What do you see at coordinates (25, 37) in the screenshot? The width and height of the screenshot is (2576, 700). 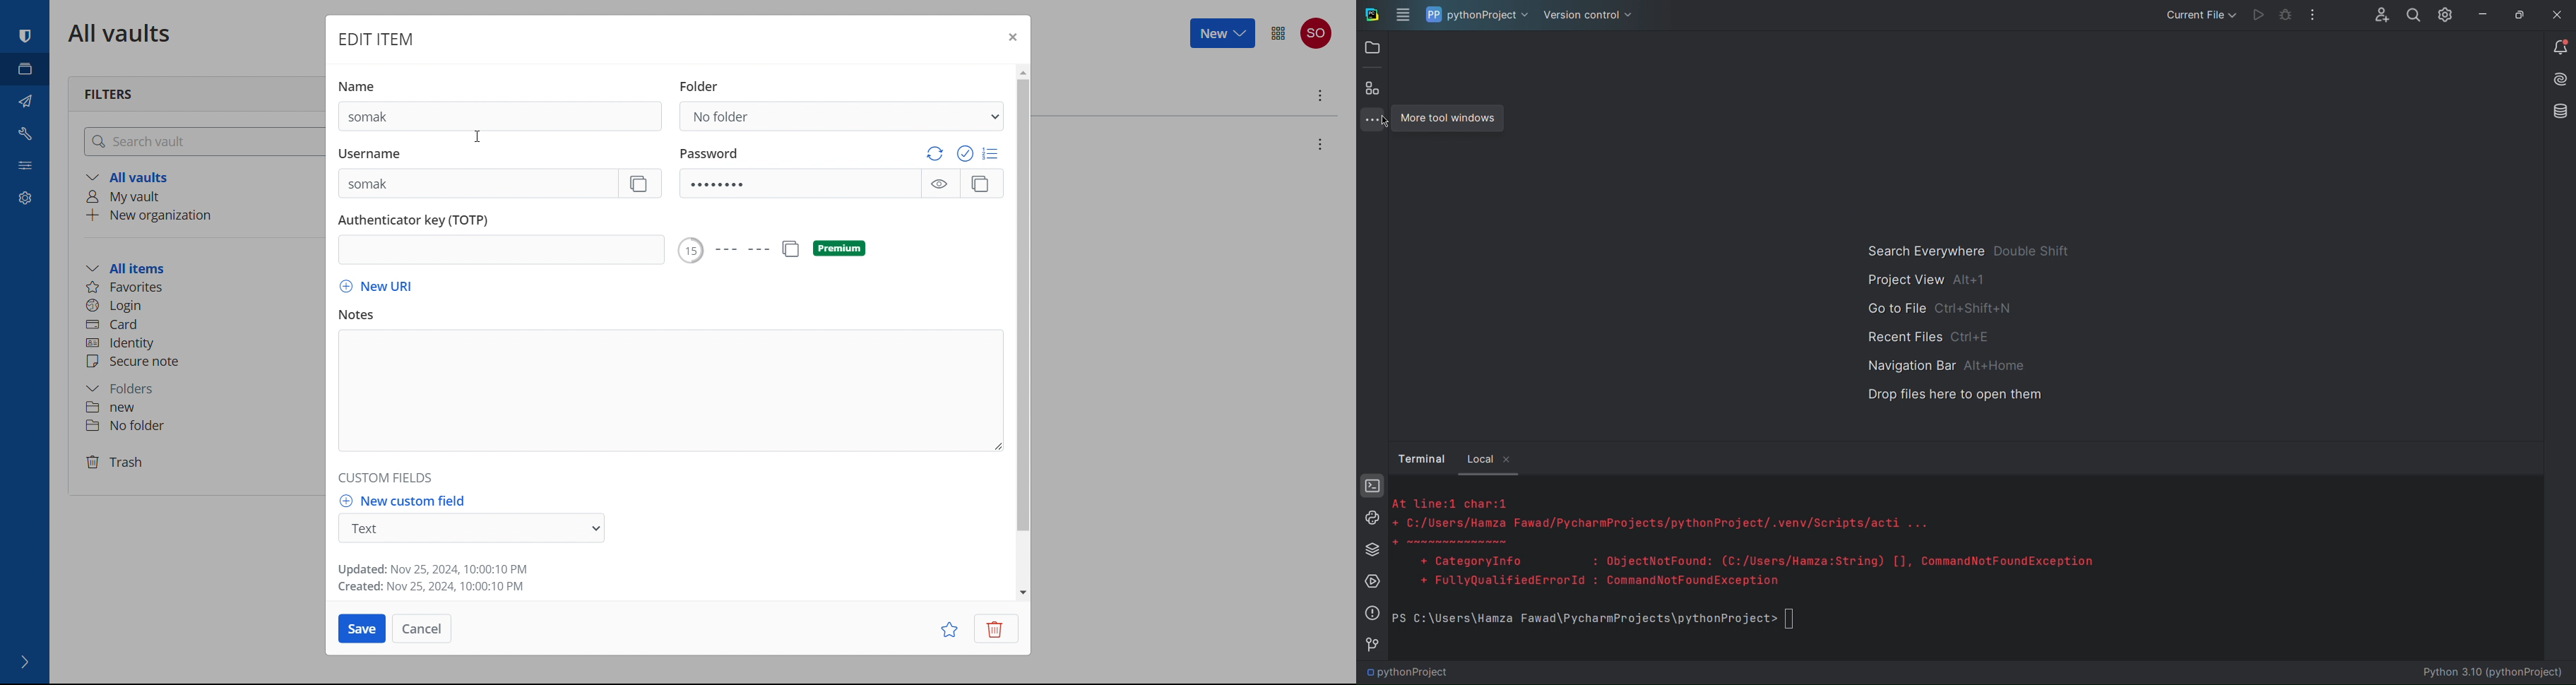 I see `password manager` at bounding box center [25, 37].